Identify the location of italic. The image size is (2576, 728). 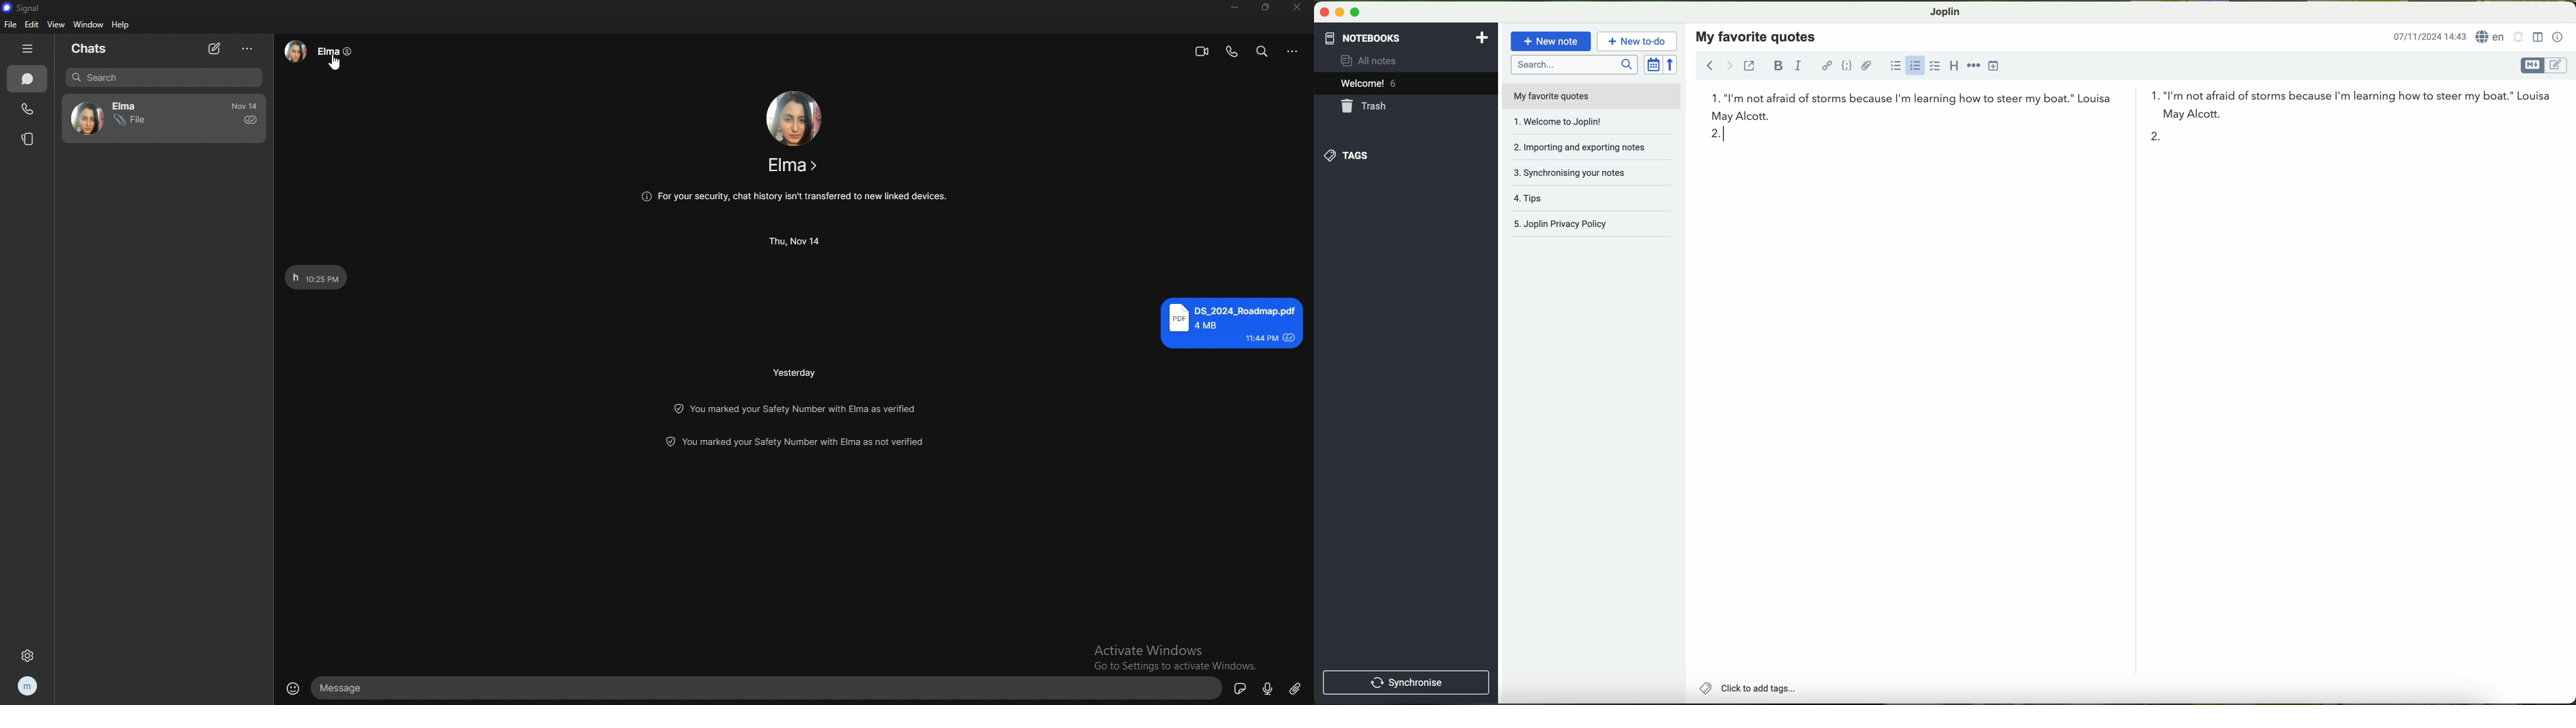
(1801, 65).